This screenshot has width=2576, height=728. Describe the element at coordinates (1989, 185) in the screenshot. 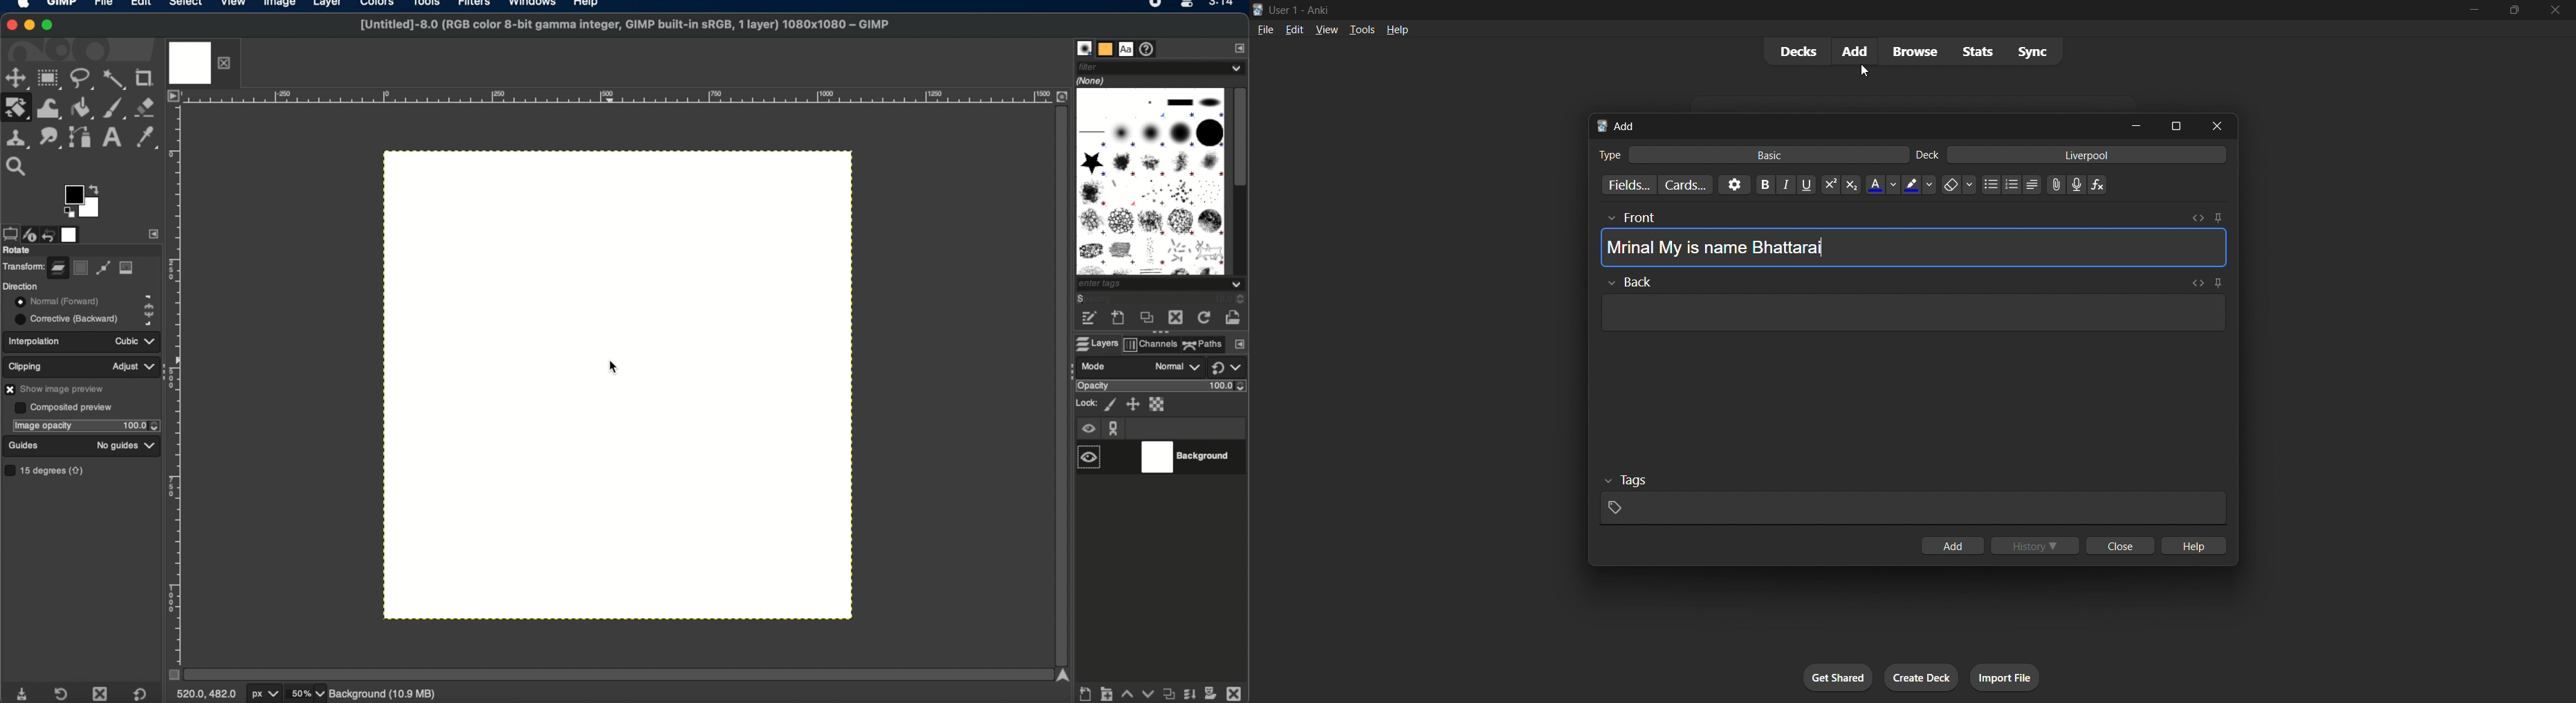

I see `unordered list` at that location.